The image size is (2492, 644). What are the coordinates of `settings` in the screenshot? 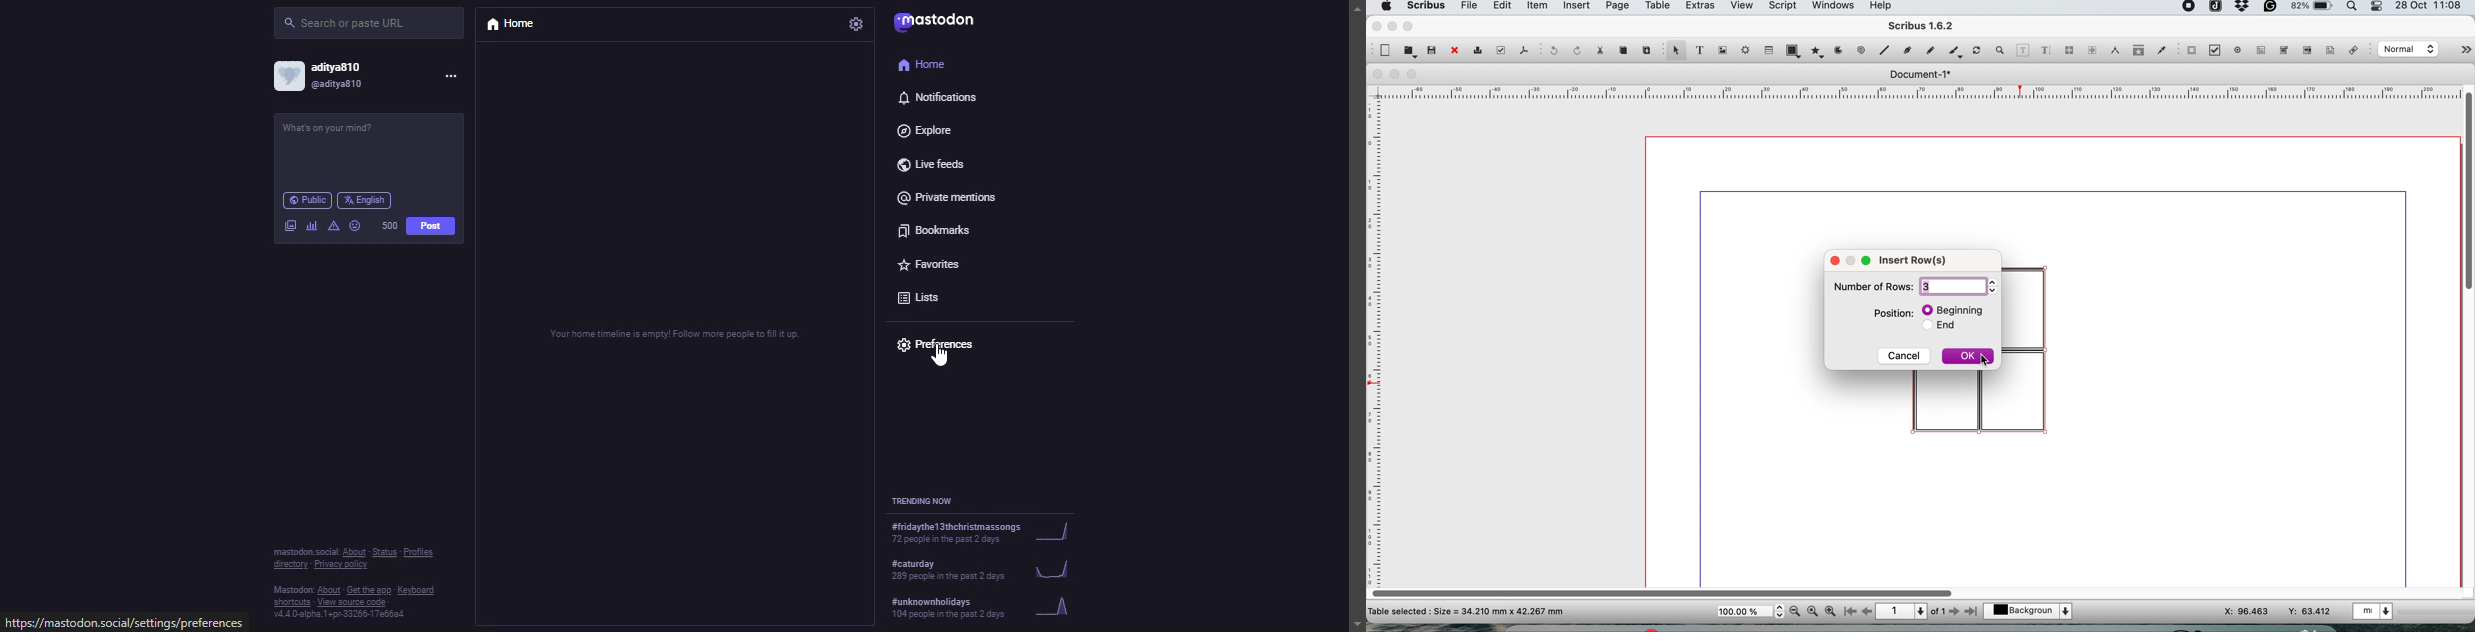 It's located at (855, 23).